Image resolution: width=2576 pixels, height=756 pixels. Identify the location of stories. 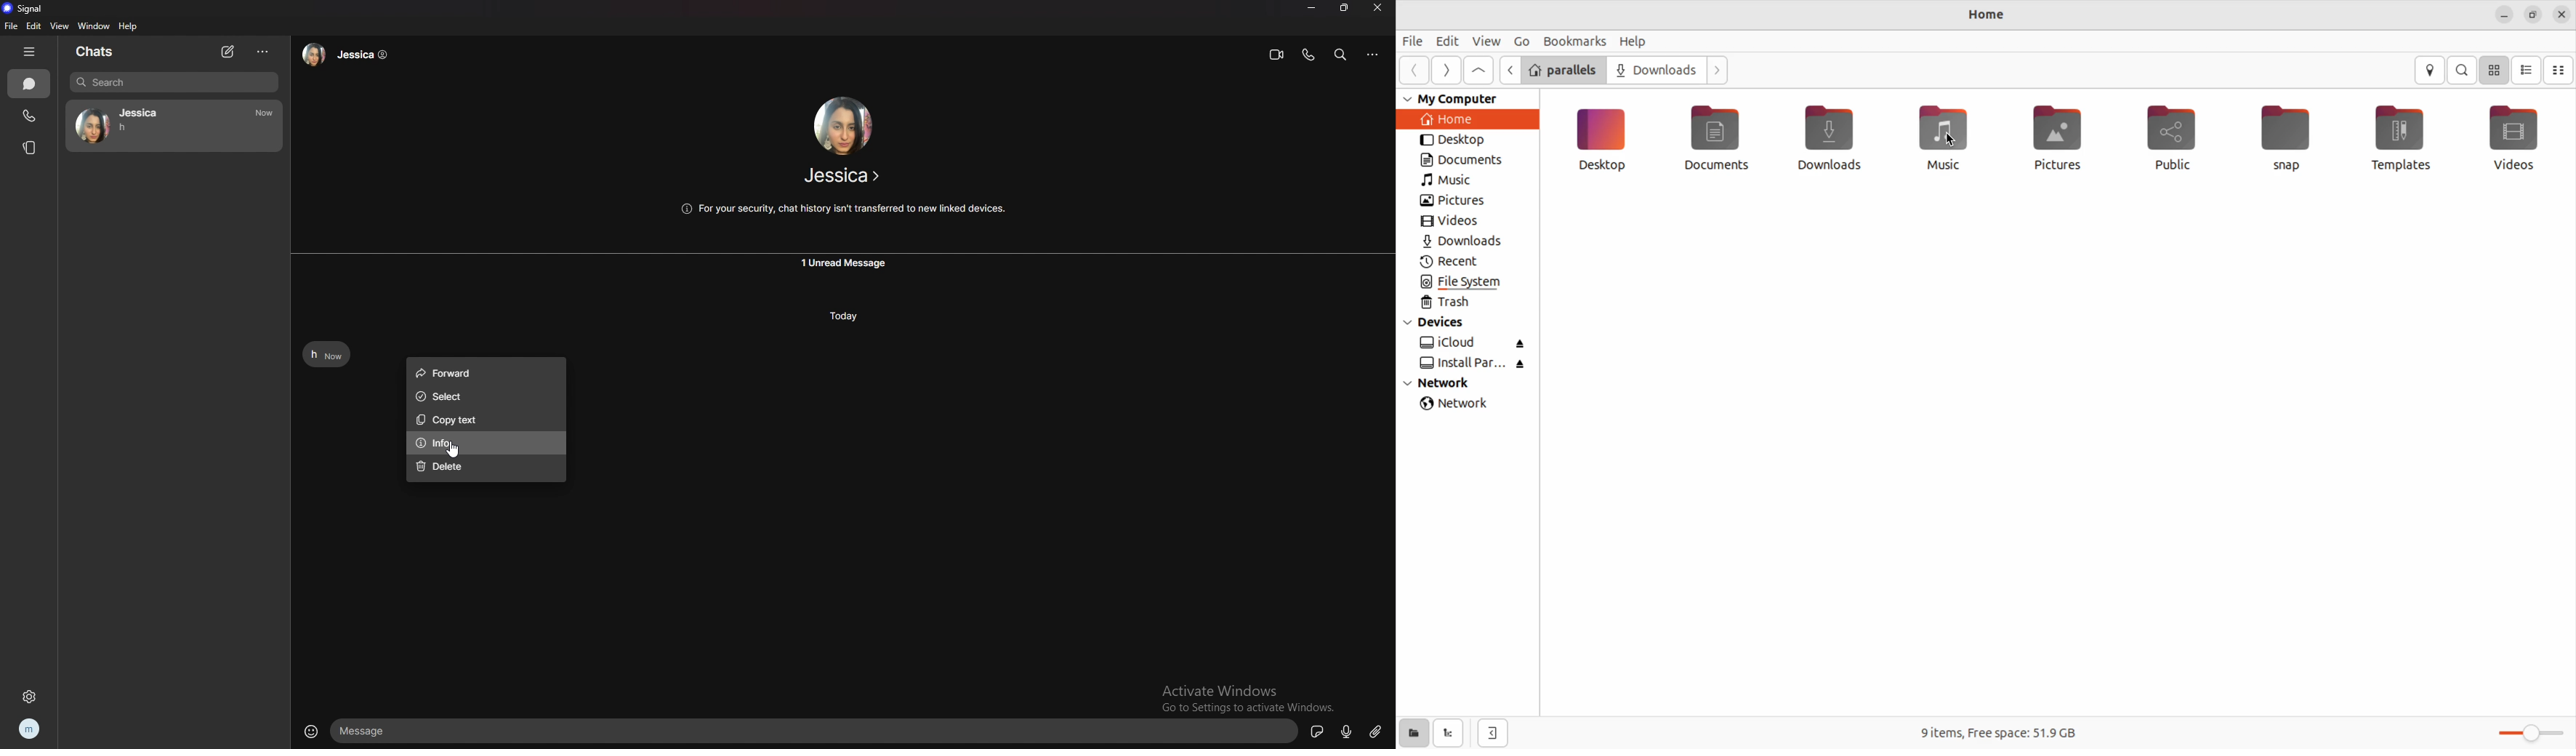
(31, 148).